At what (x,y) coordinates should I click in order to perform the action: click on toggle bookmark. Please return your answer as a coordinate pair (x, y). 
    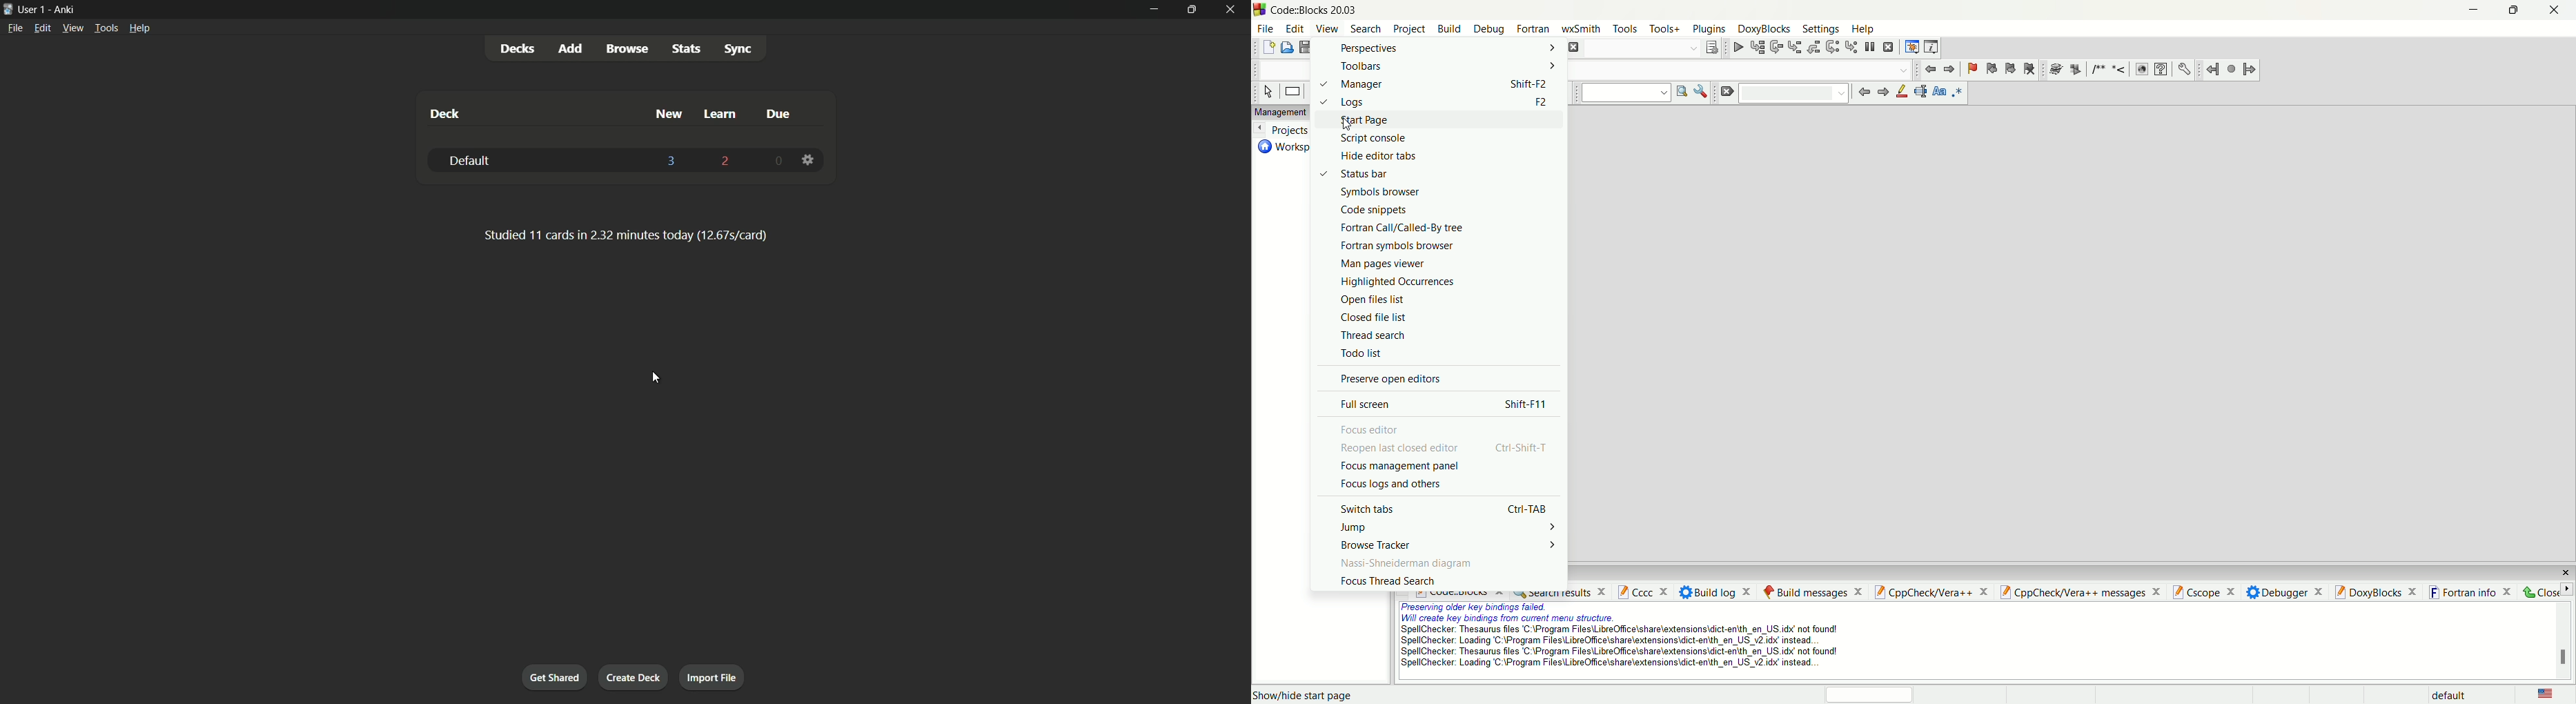
    Looking at the image, I should click on (1970, 67).